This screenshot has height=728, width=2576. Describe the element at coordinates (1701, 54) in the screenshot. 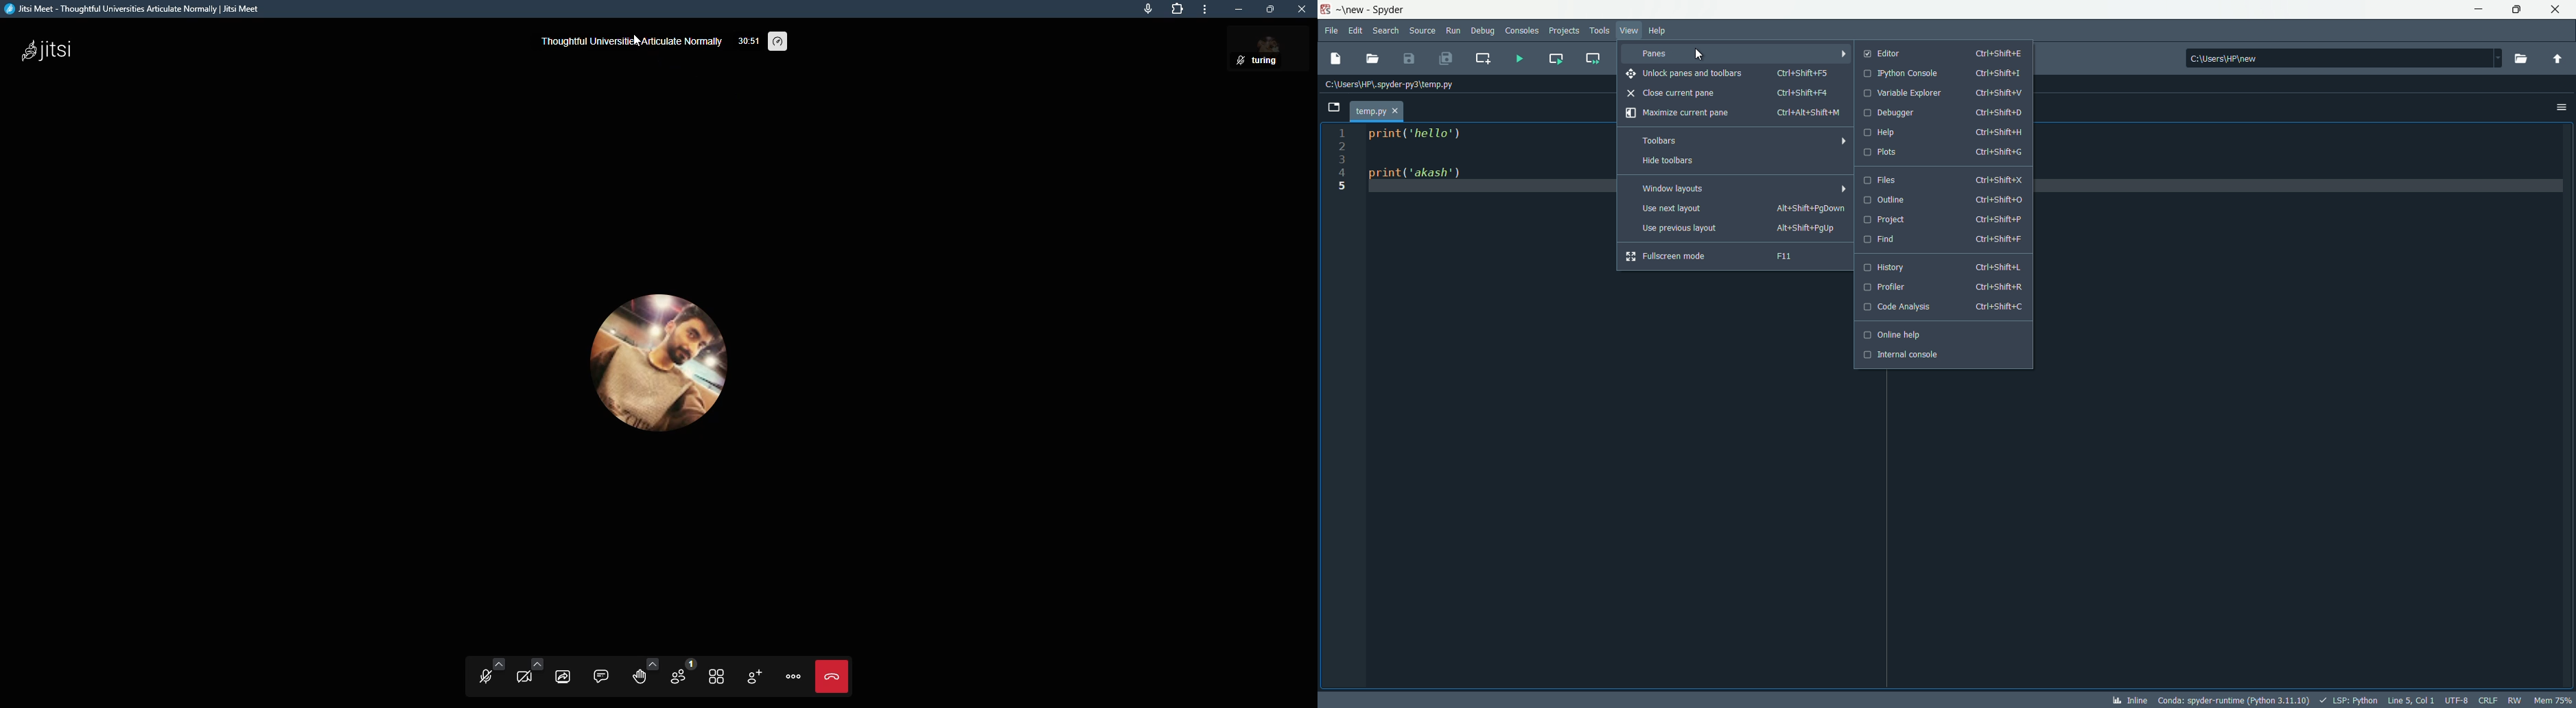

I see `cursor` at that location.